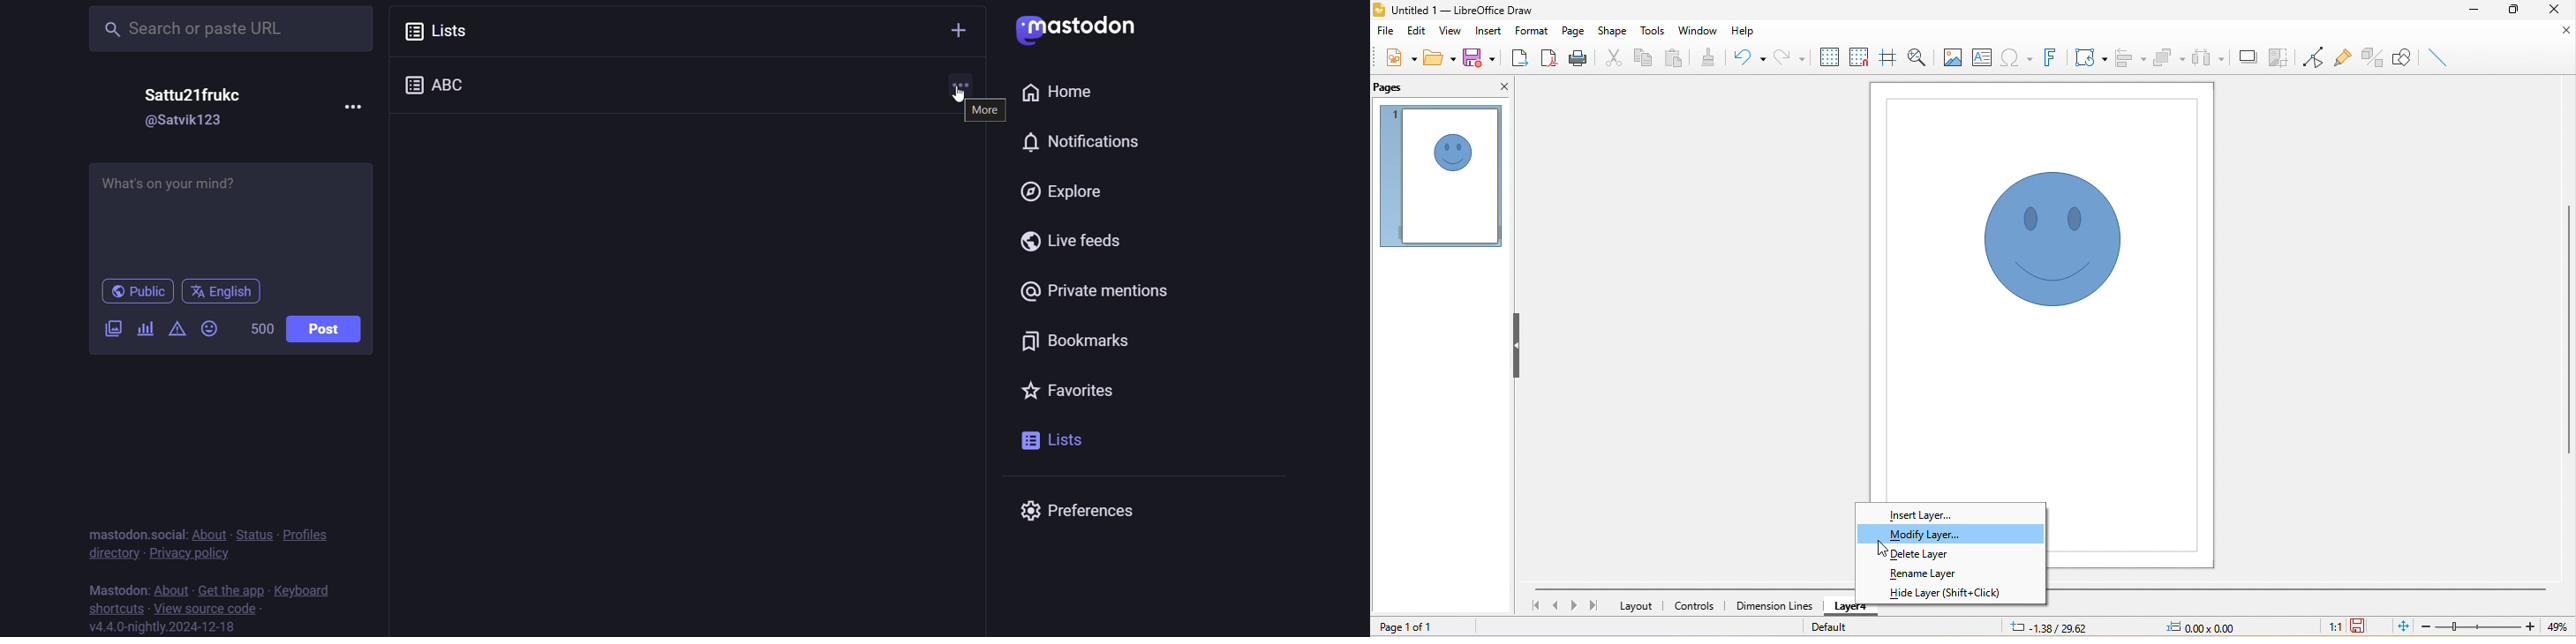 The image size is (2576, 644). What do you see at coordinates (172, 628) in the screenshot?
I see `version` at bounding box center [172, 628].